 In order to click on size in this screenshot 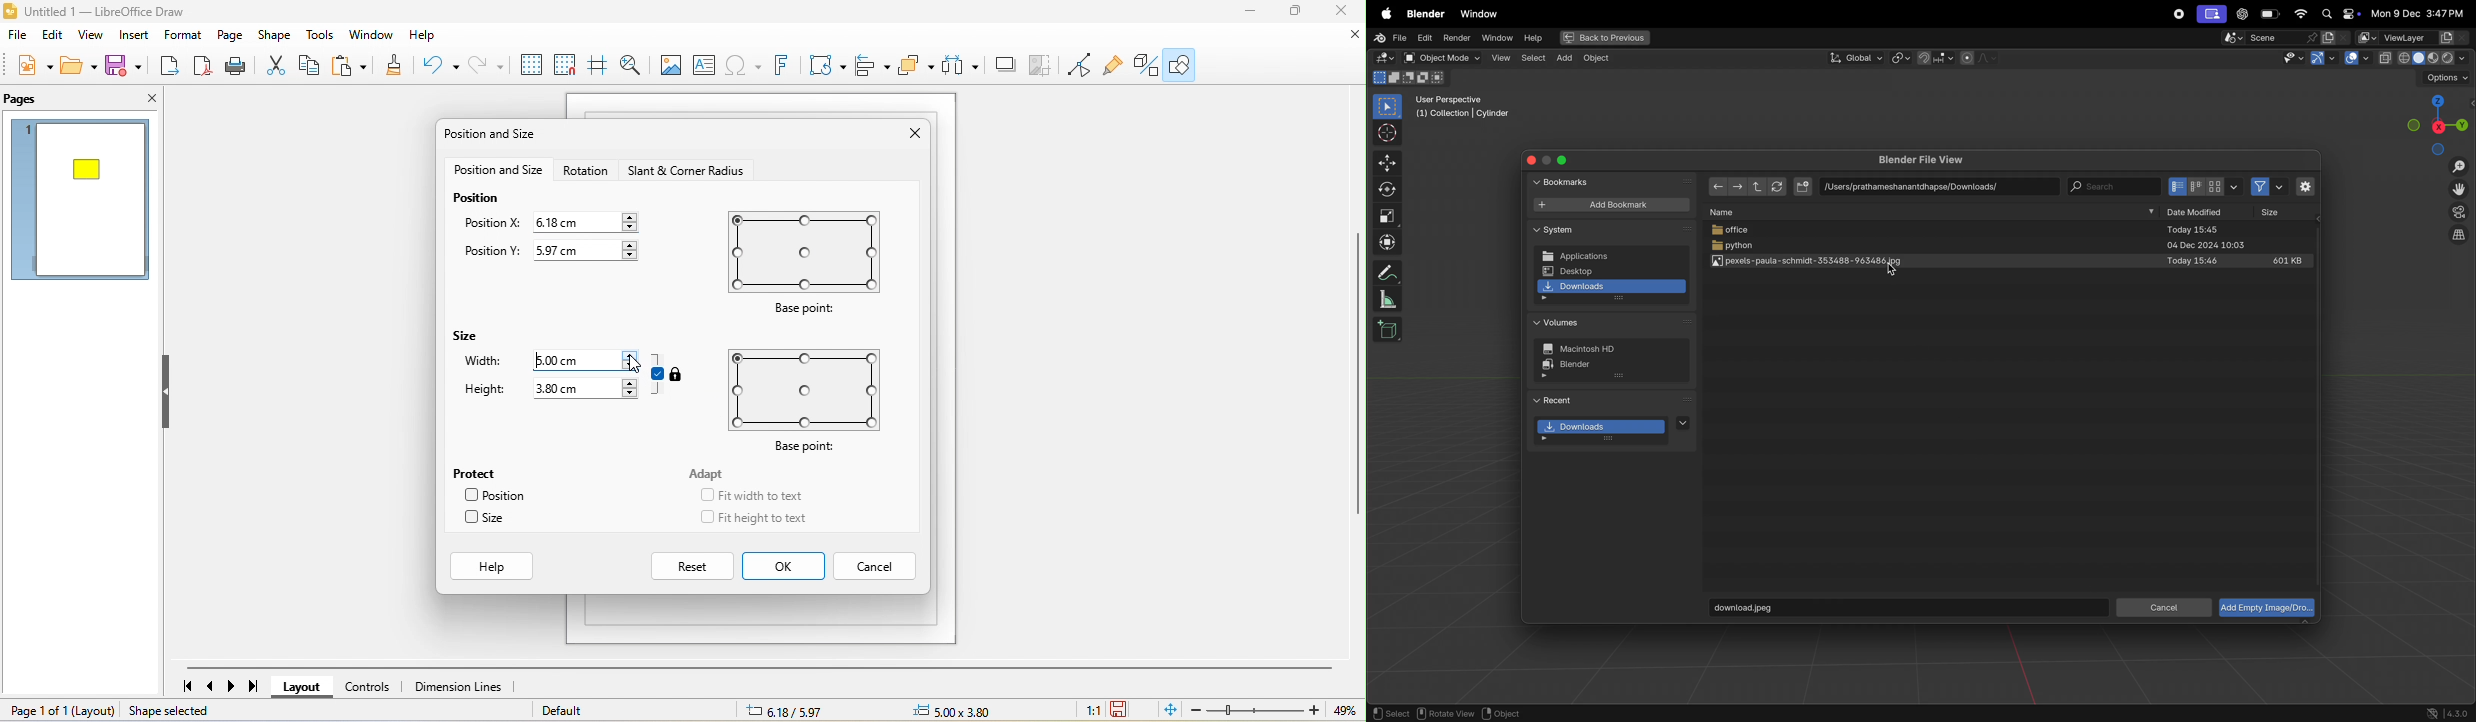, I will do `click(486, 521)`.